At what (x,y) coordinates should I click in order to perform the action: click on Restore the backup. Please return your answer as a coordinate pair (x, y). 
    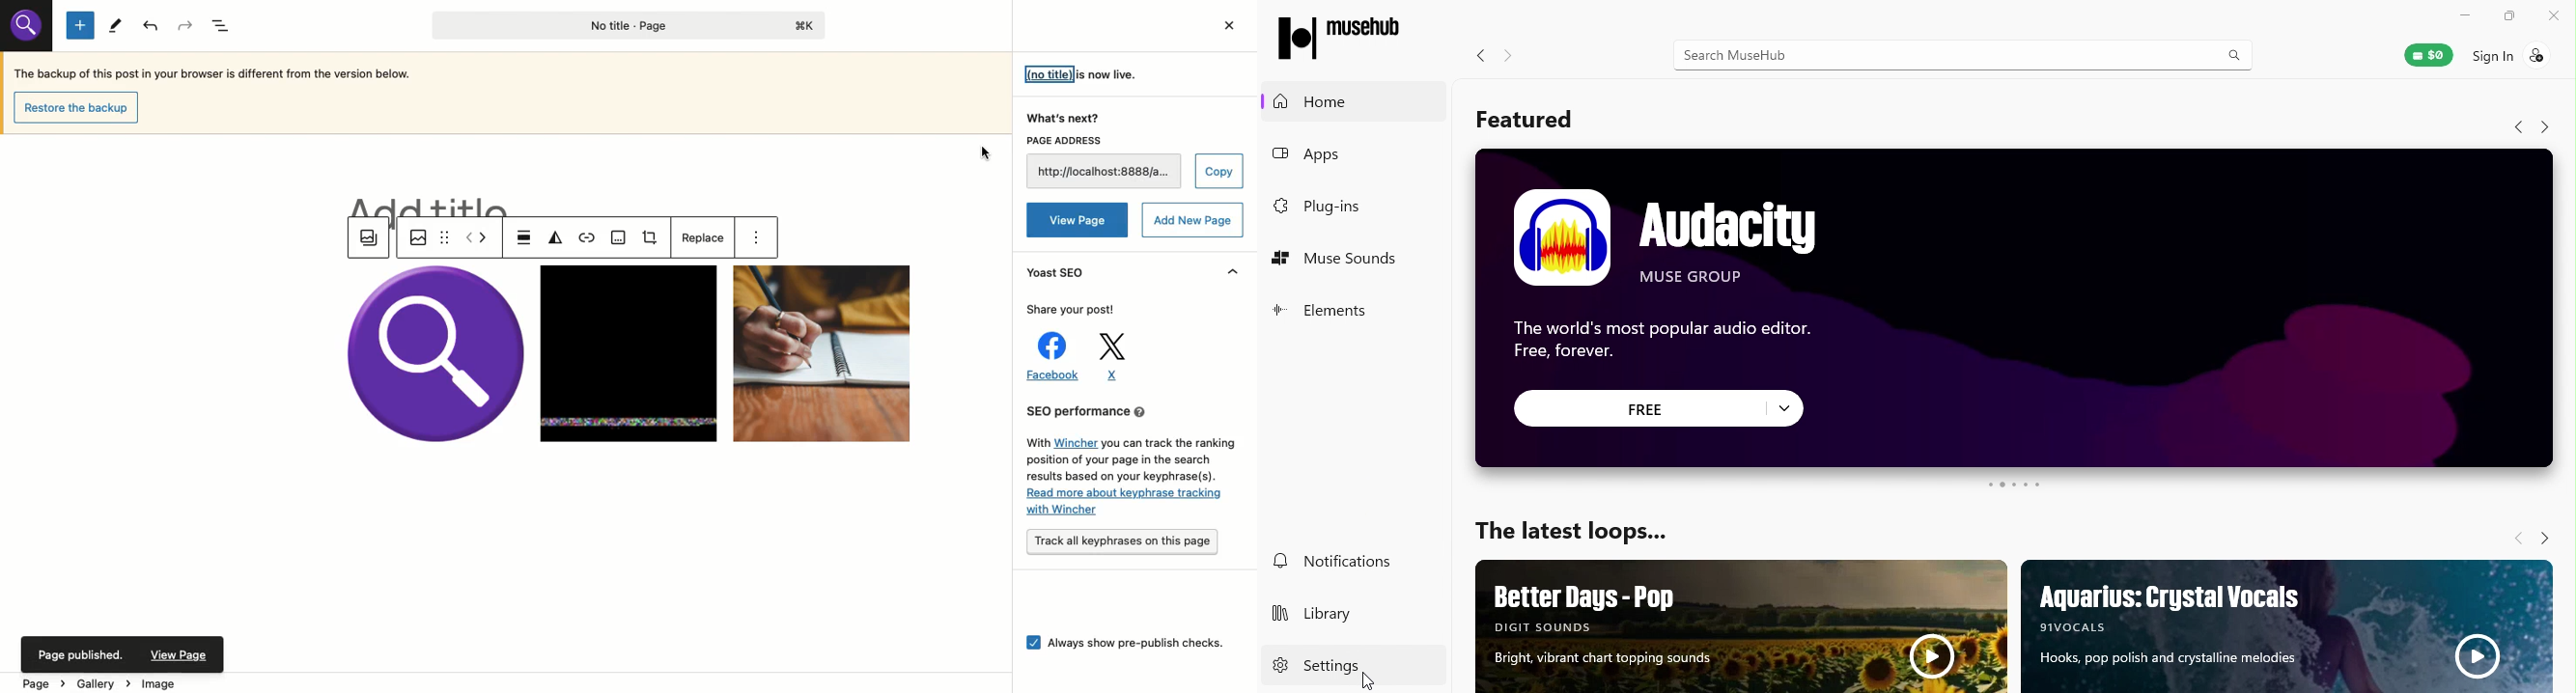
    Looking at the image, I should click on (78, 107).